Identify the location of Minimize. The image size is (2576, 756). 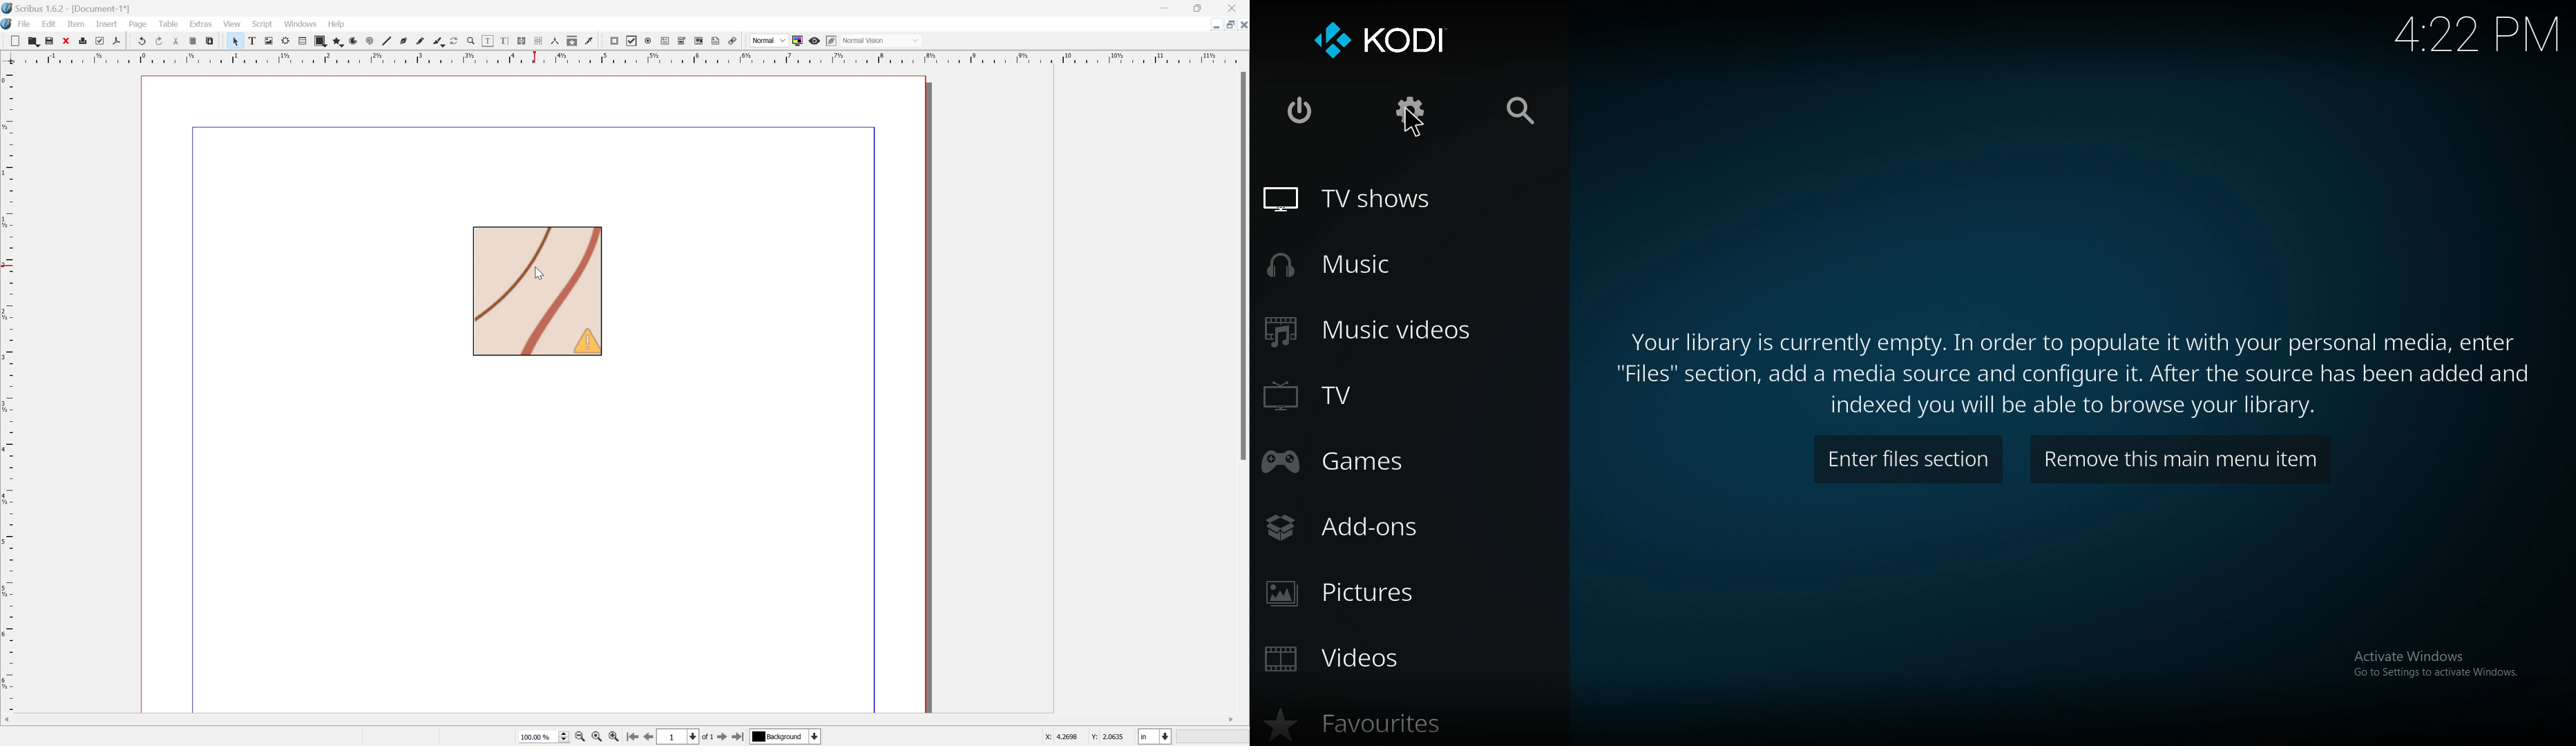
(1208, 25).